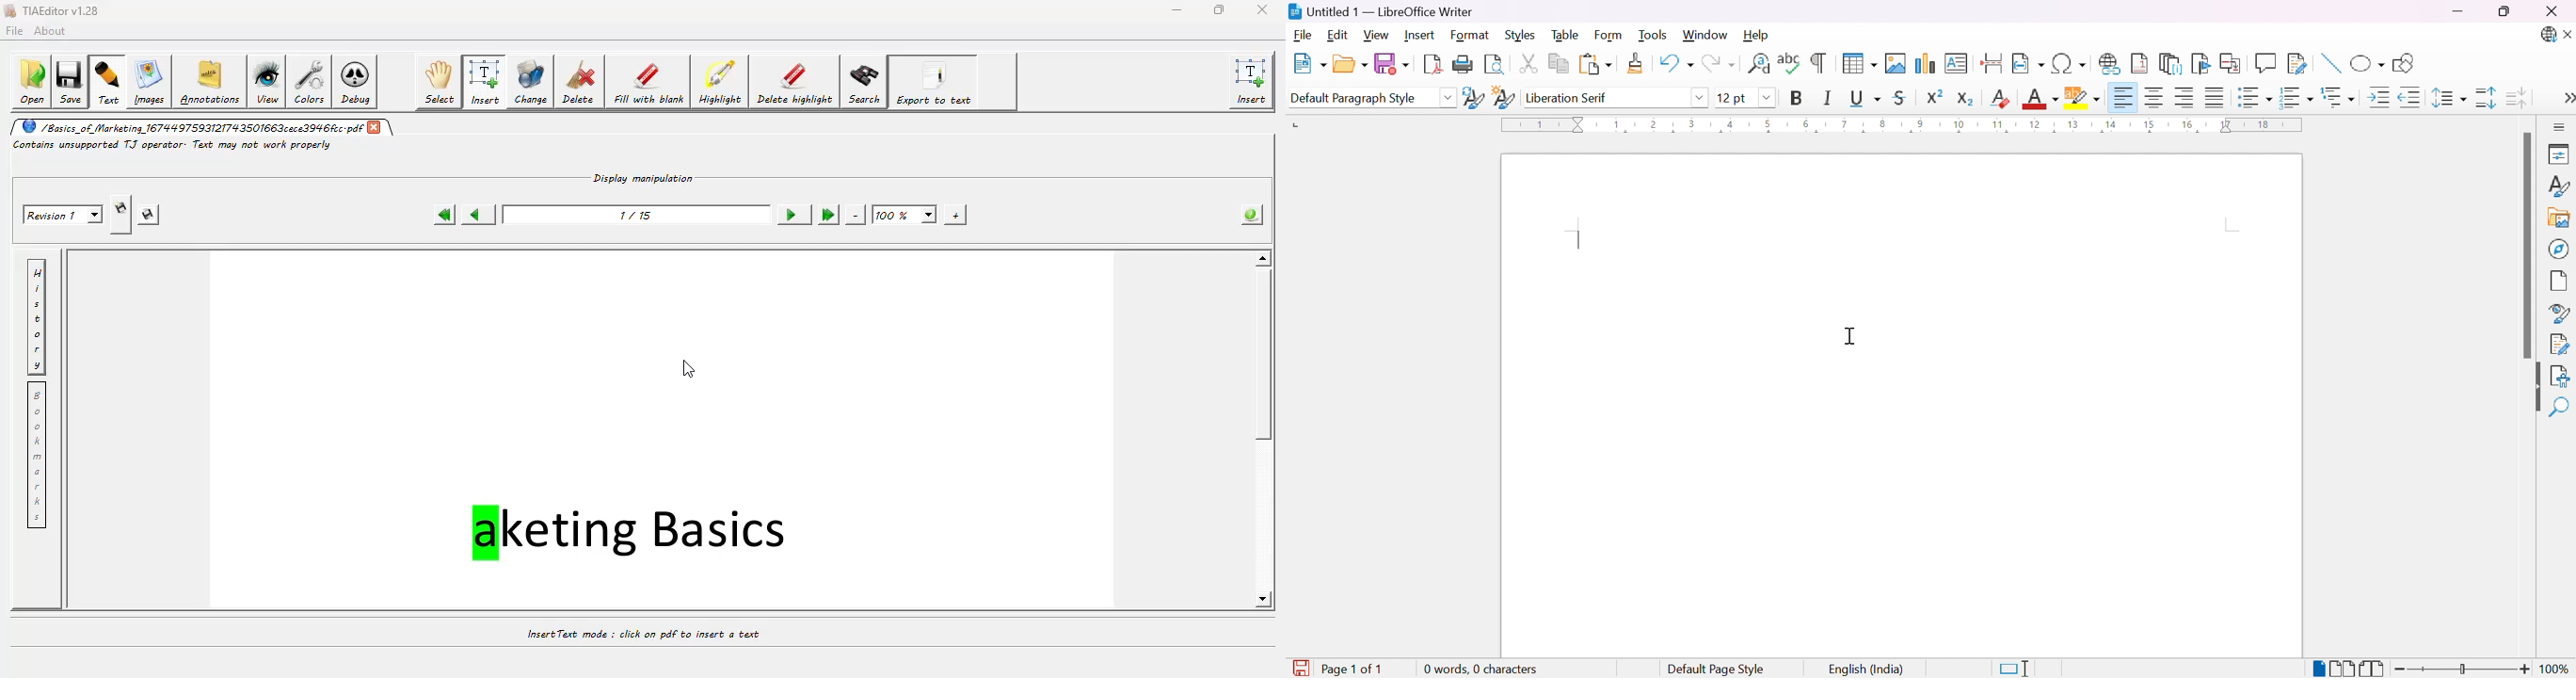 Image resolution: width=2576 pixels, height=700 pixels. Describe the element at coordinates (1471, 36) in the screenshot. I see `Format` at that location.